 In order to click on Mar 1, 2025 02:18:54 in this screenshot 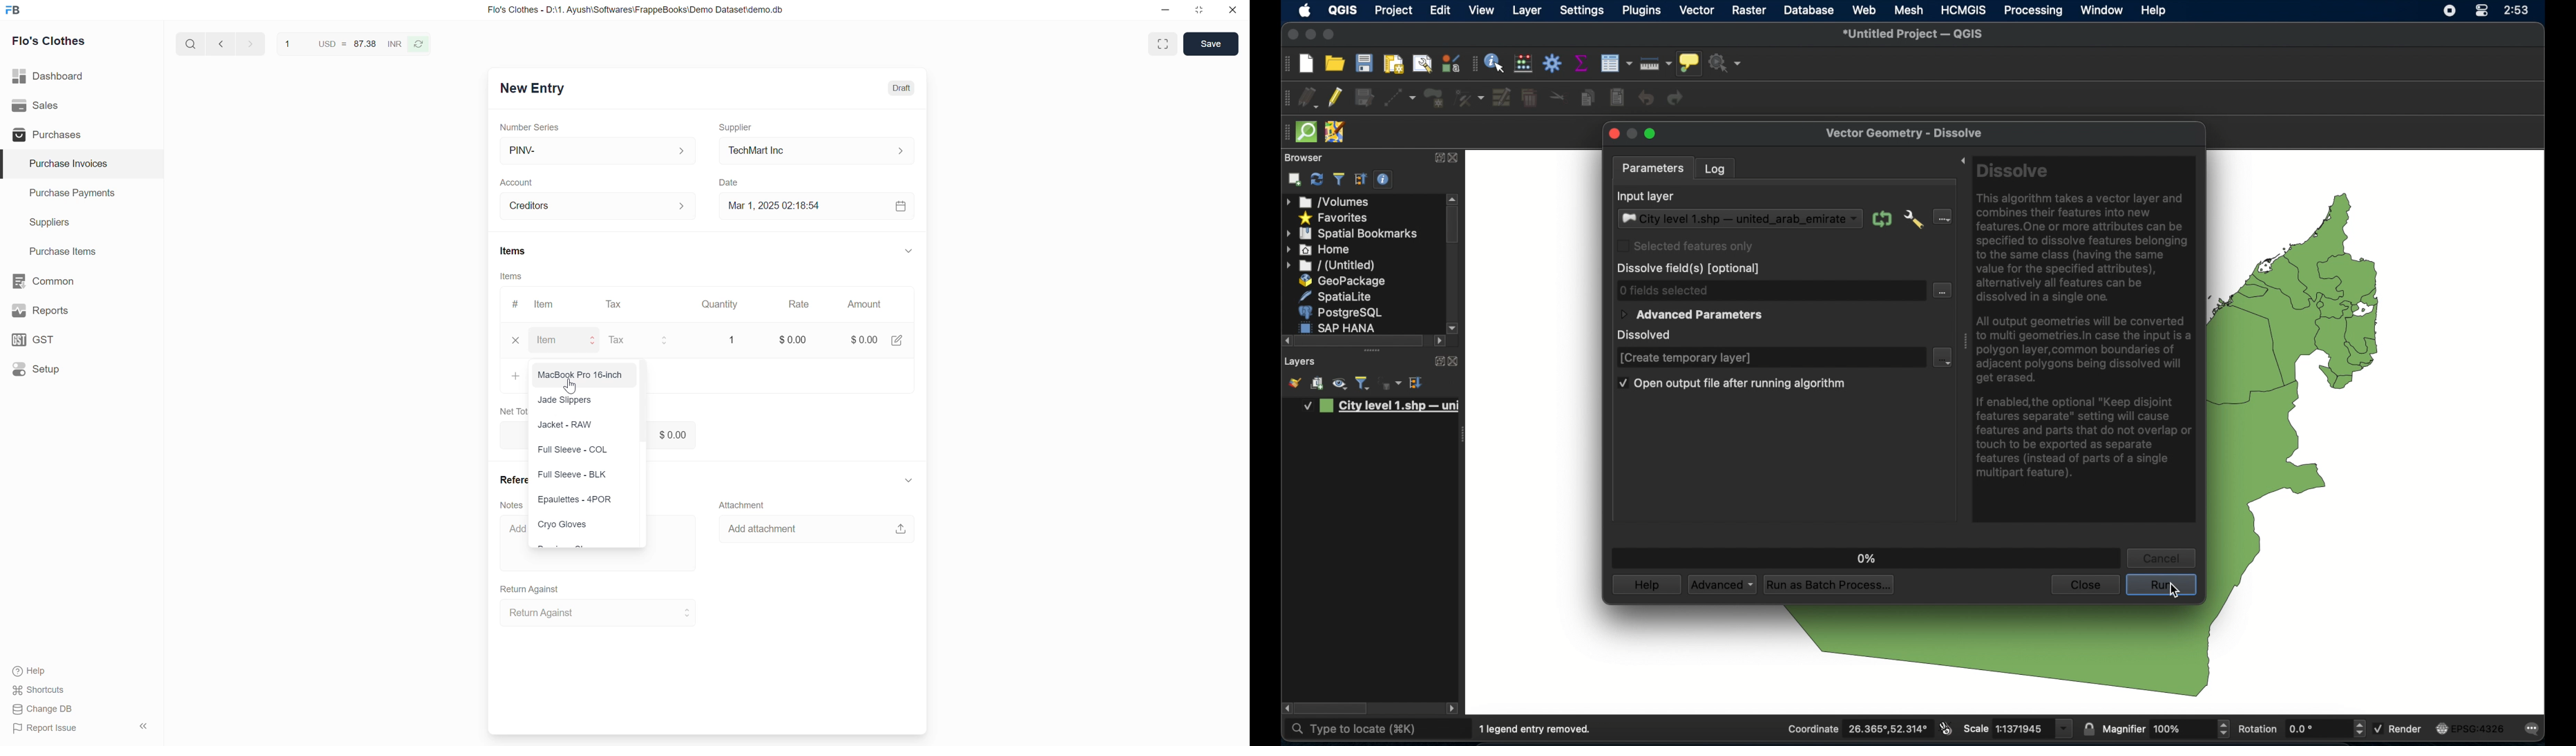, I will do `click(817, 207)`.